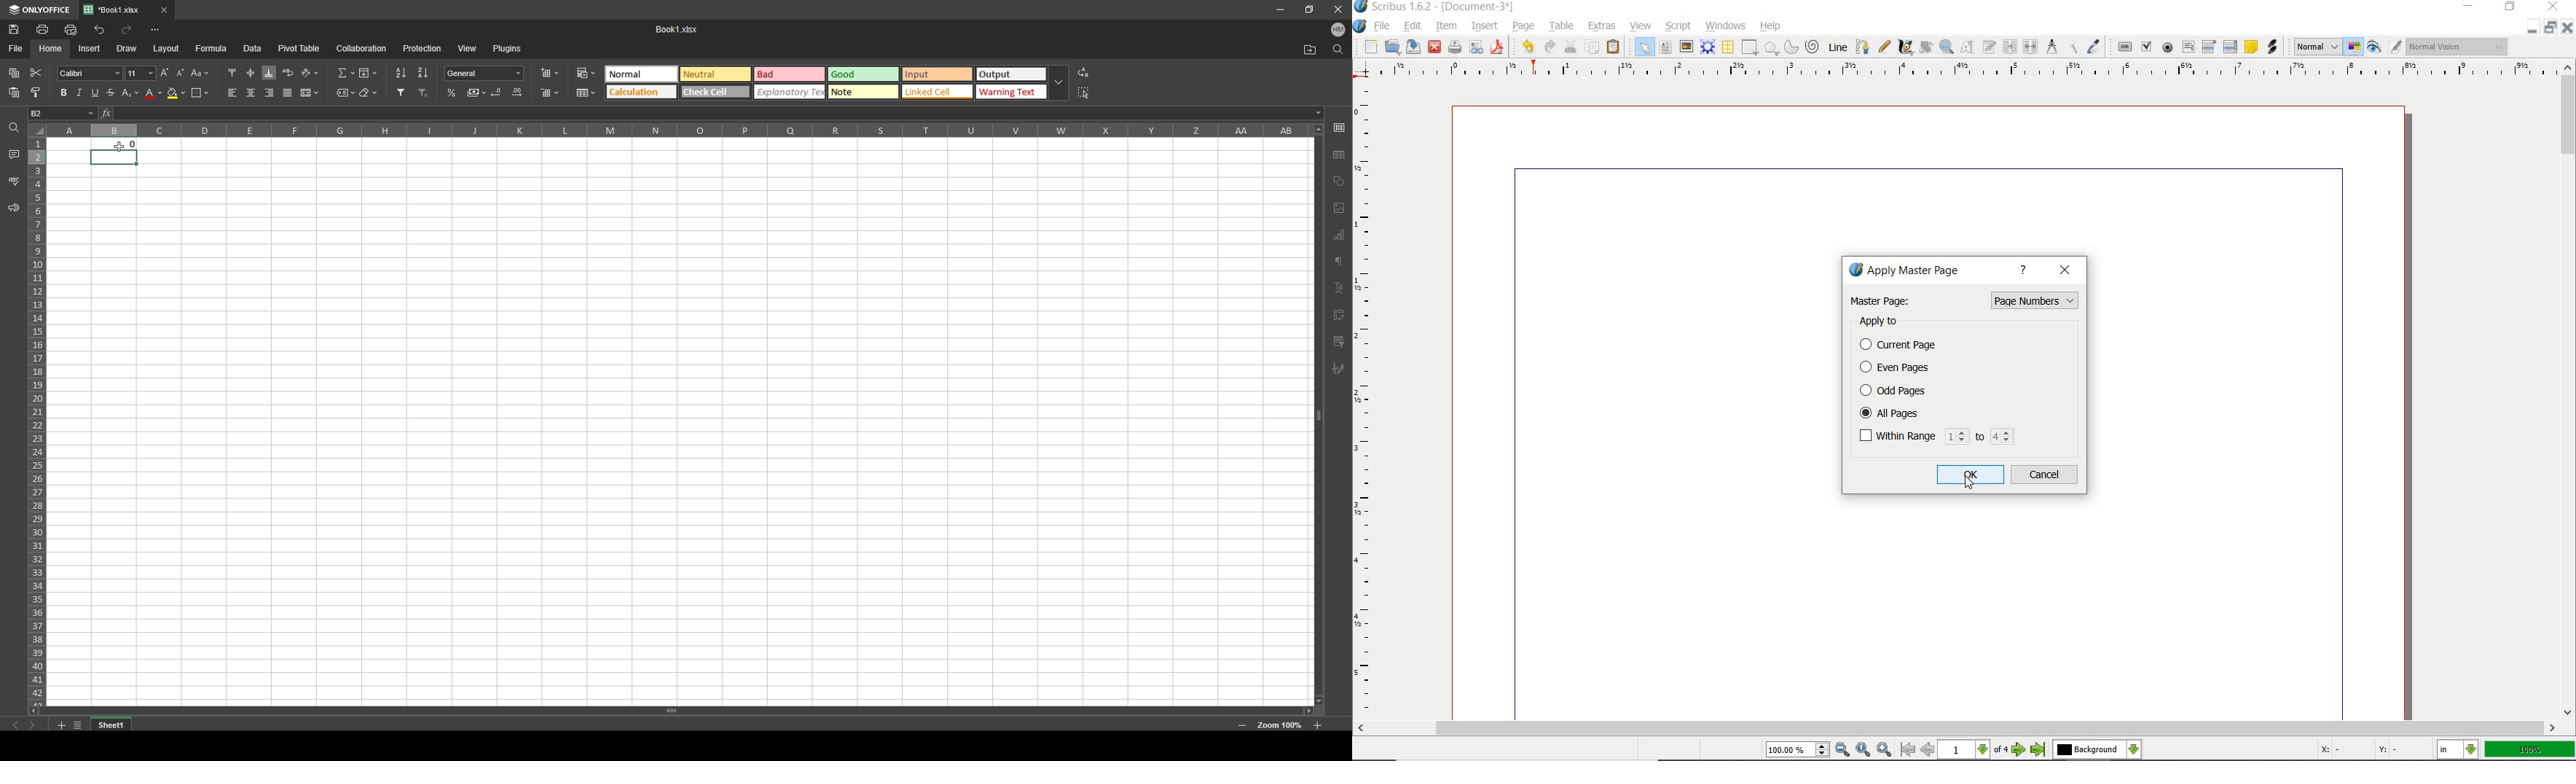 Image resolution: width=2576 pixels, height=784 pixels. Describe the element at coordinates (201, 73) in the screenshot. I see `change case` at that location.